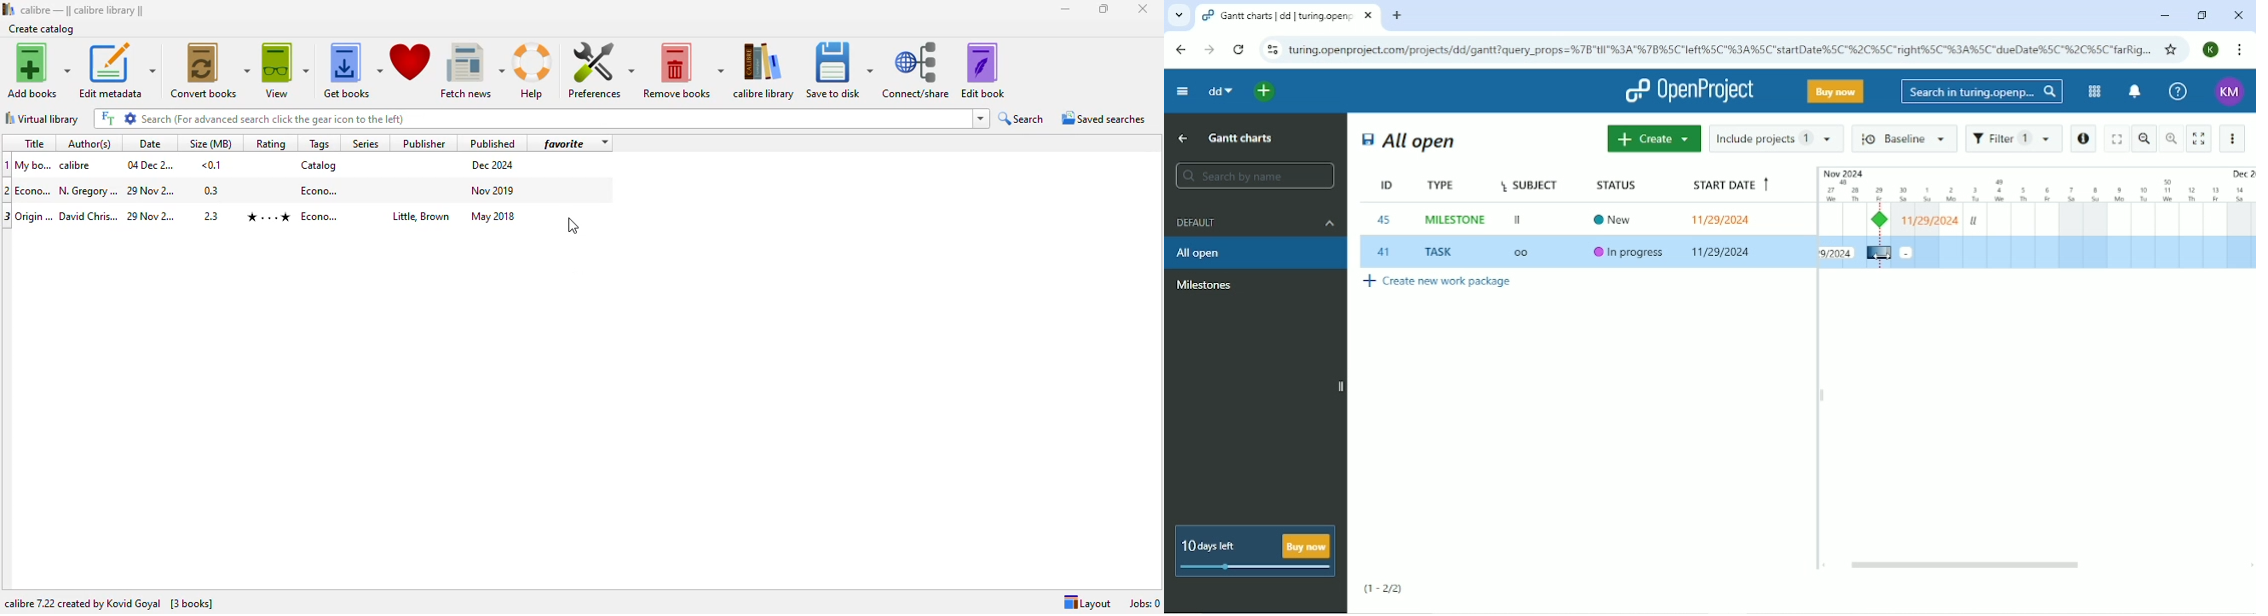 This screenshot has height=616, width=2268. I want to click on fetch news, so click(472, 71).